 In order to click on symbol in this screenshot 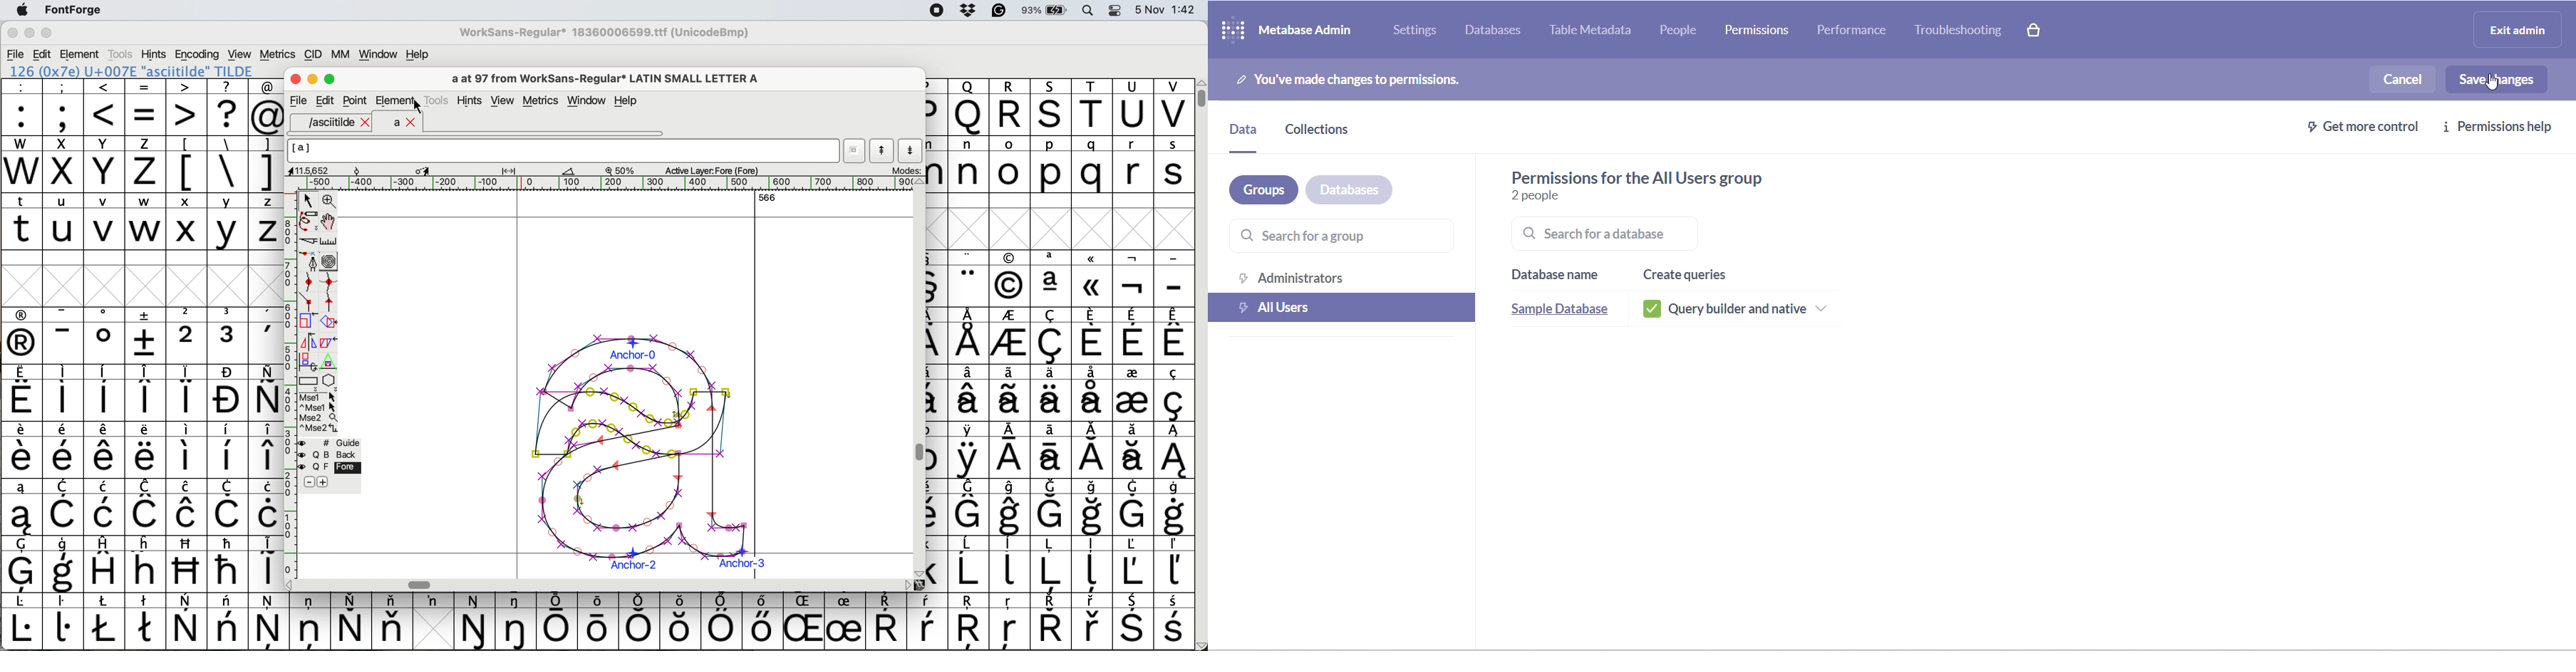, I will do `click(228, 564)`.